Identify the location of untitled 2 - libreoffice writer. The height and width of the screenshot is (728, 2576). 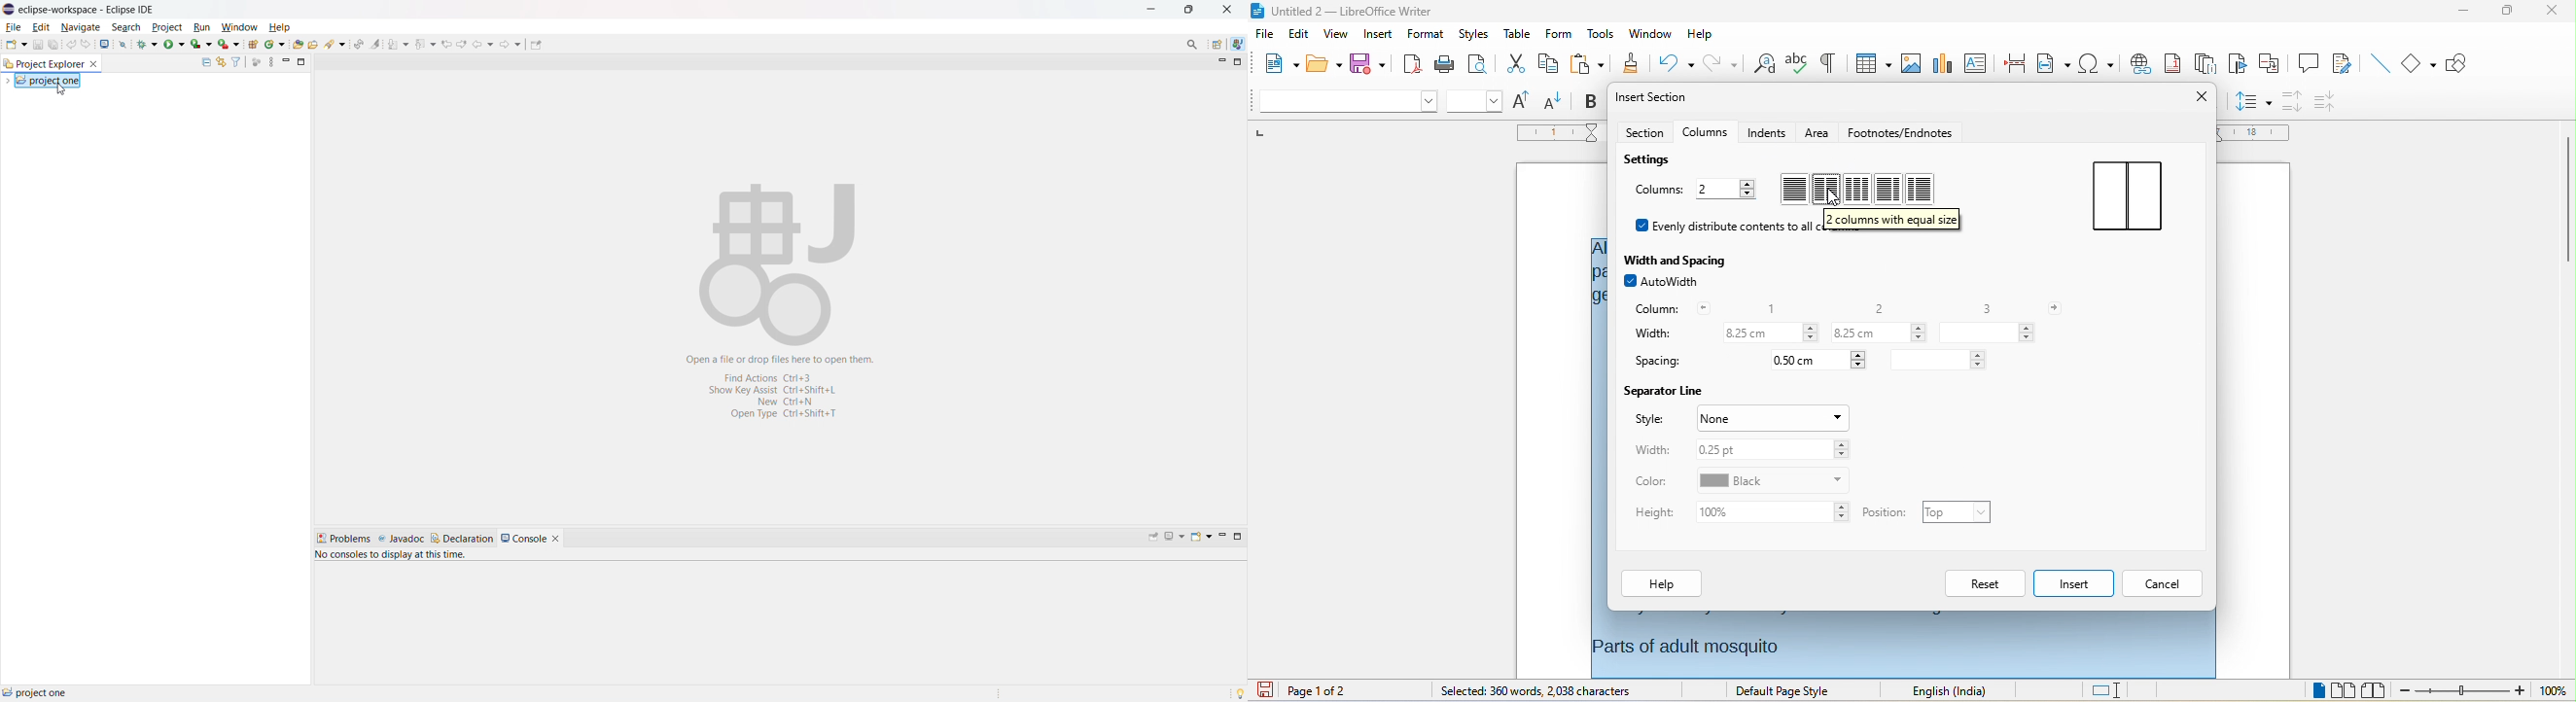
(1345, 10).